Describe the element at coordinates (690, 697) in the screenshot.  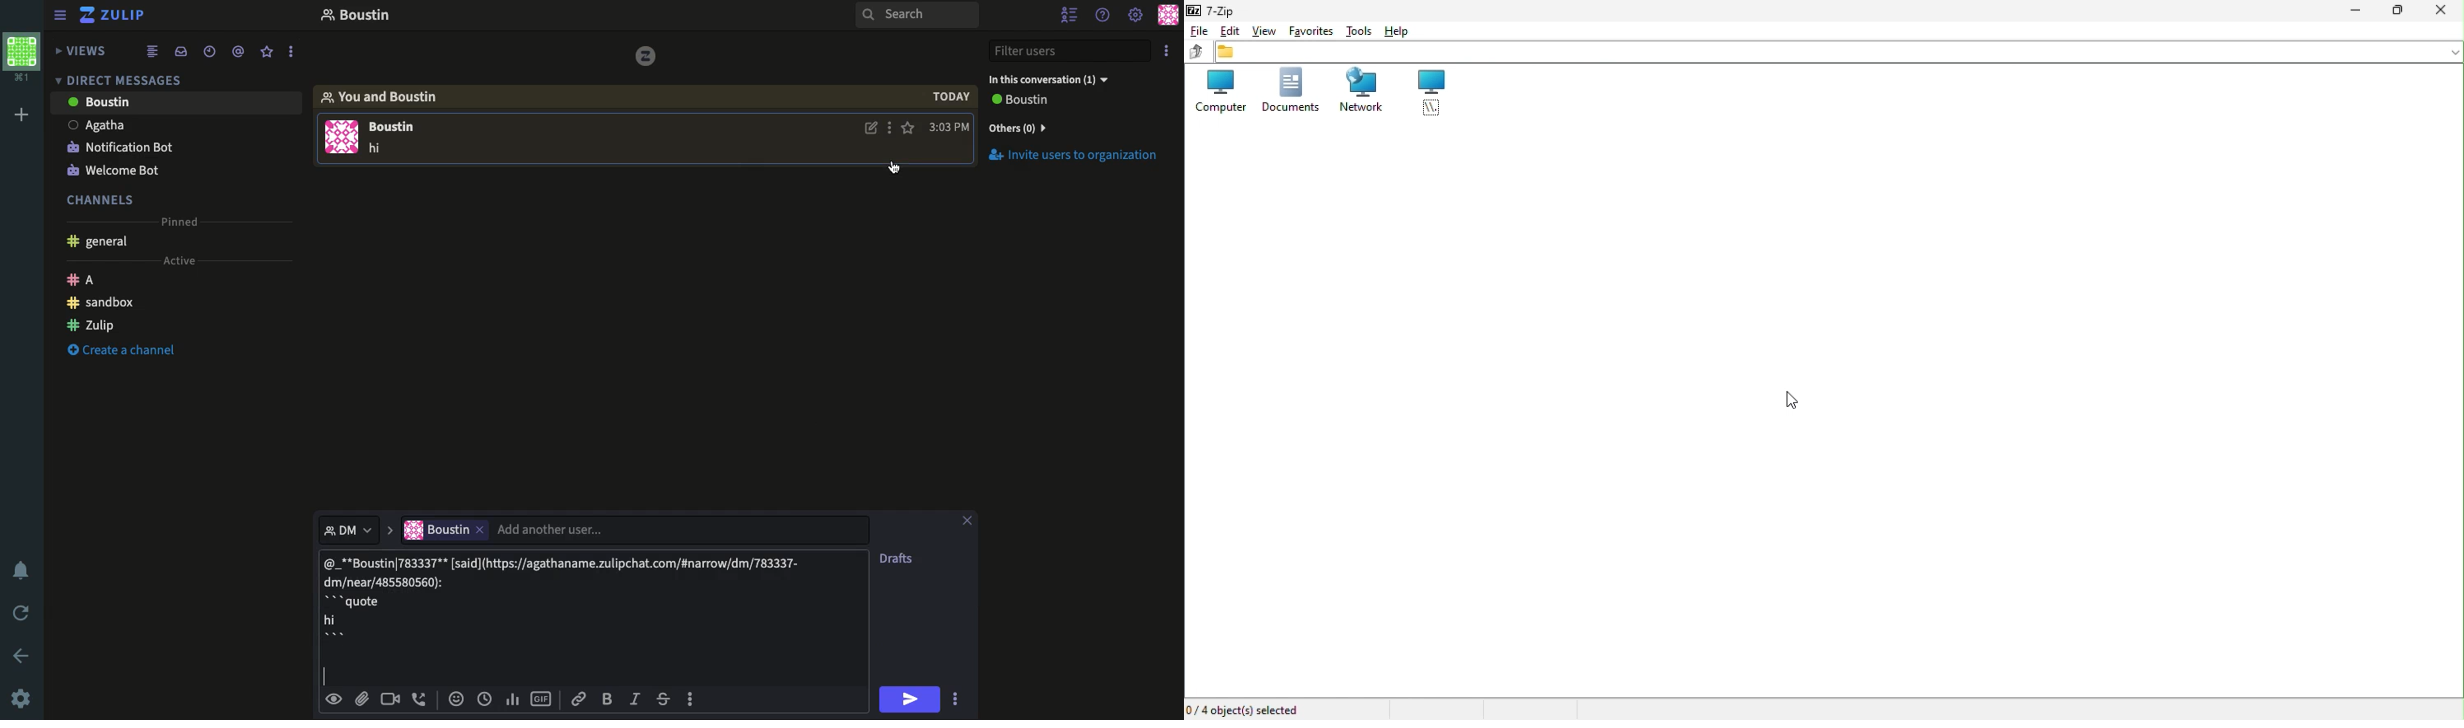
I see `Options` at that location.